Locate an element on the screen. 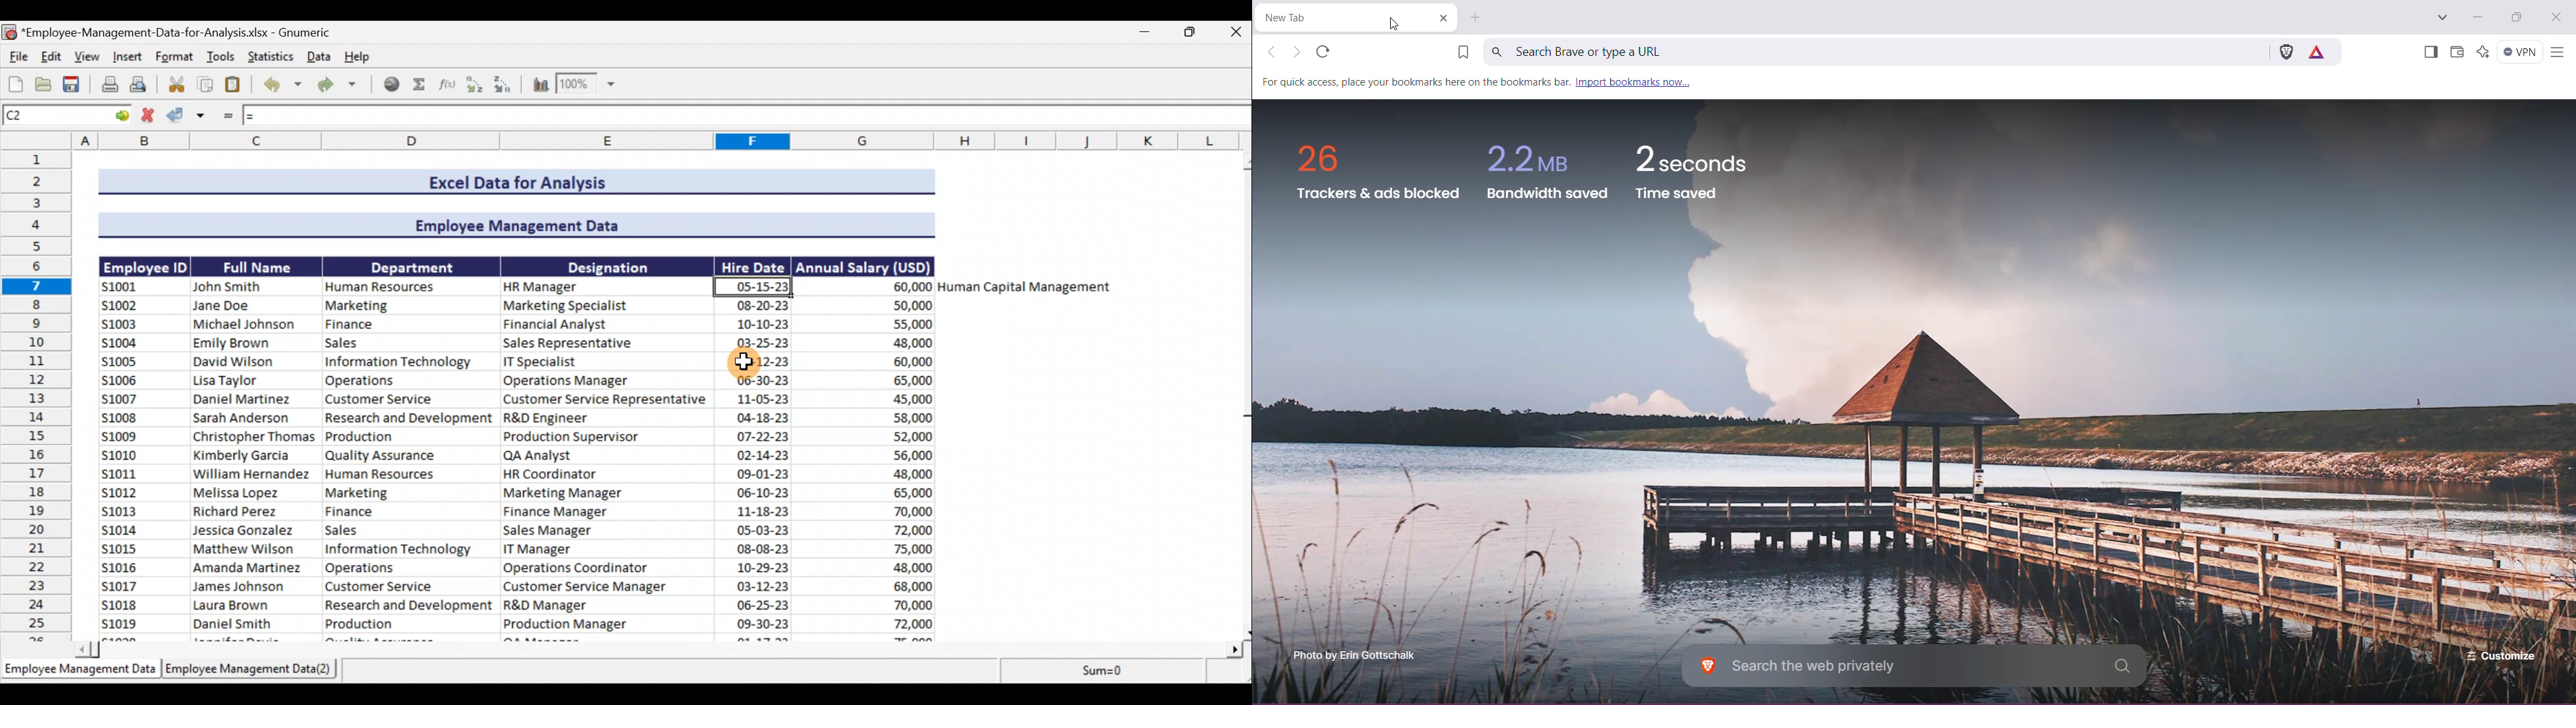  = is located at coordinates (254, 116).